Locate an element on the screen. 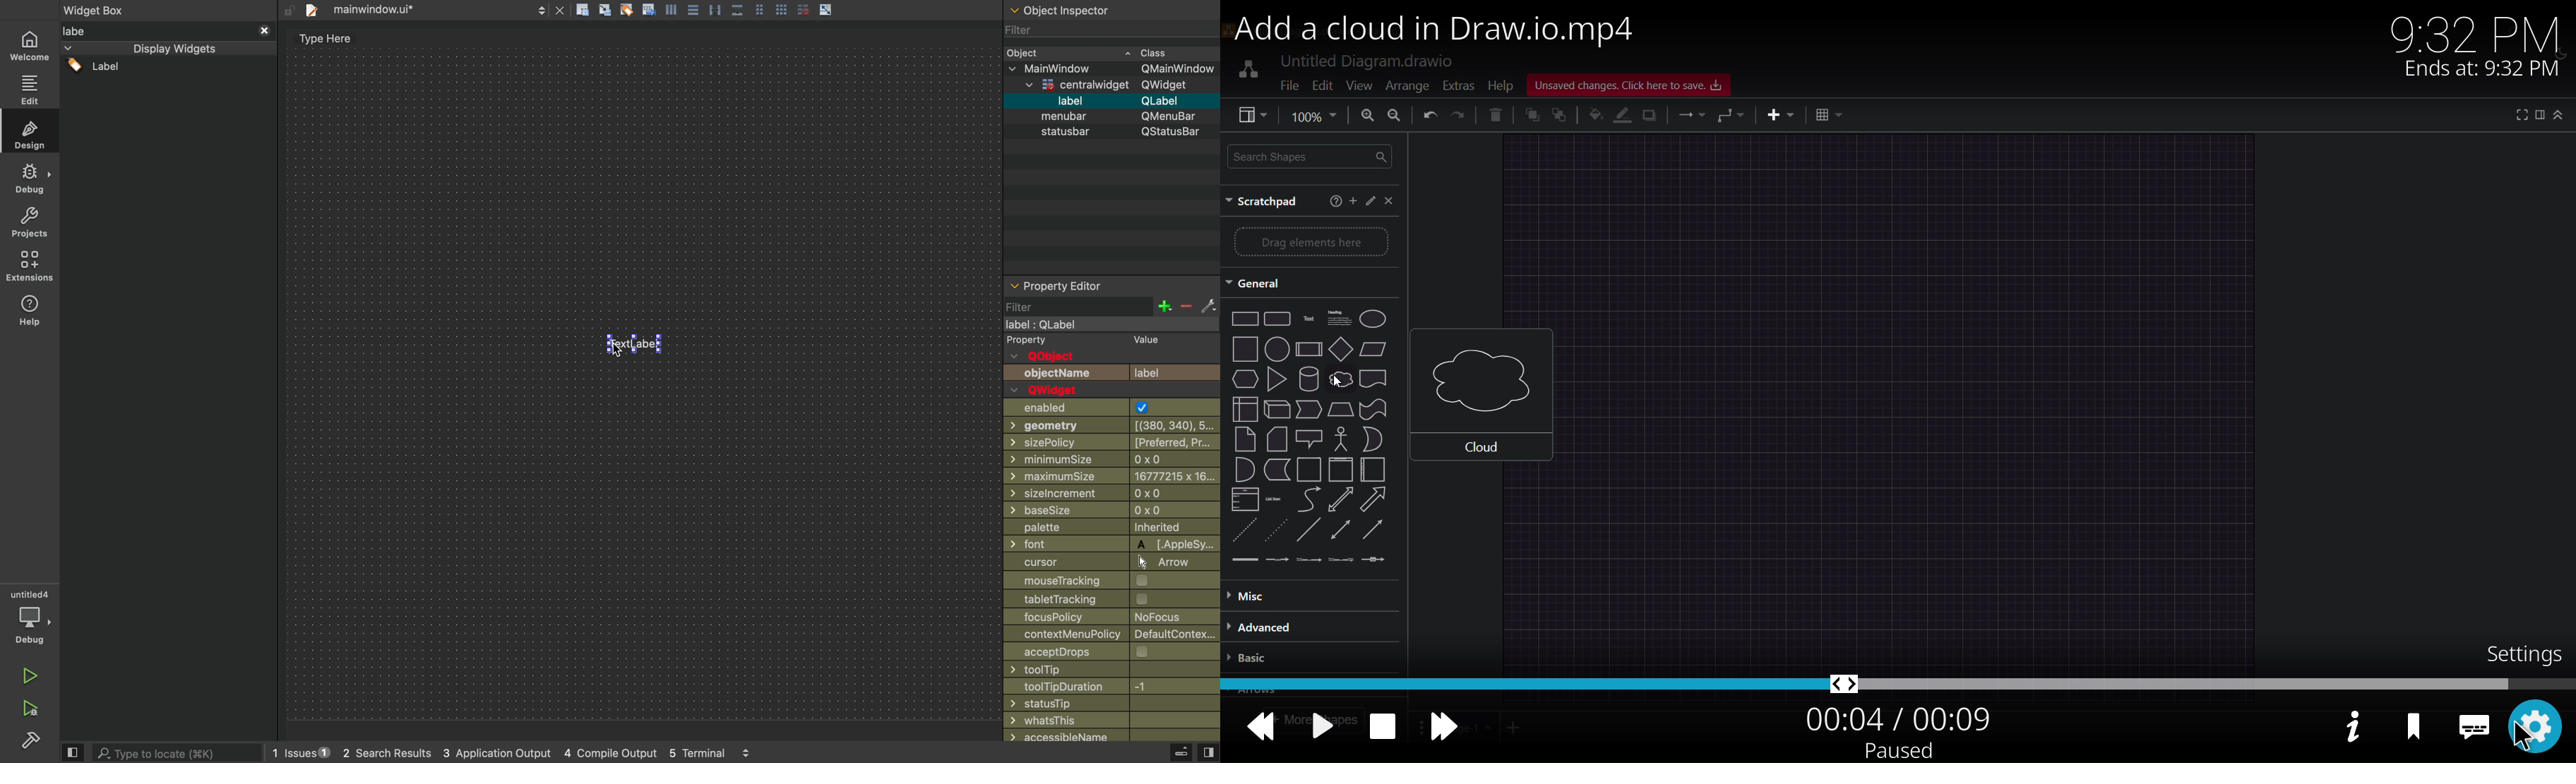 This screenshot has width=2576, height=784. setting is located at coordinates (2533, 727).